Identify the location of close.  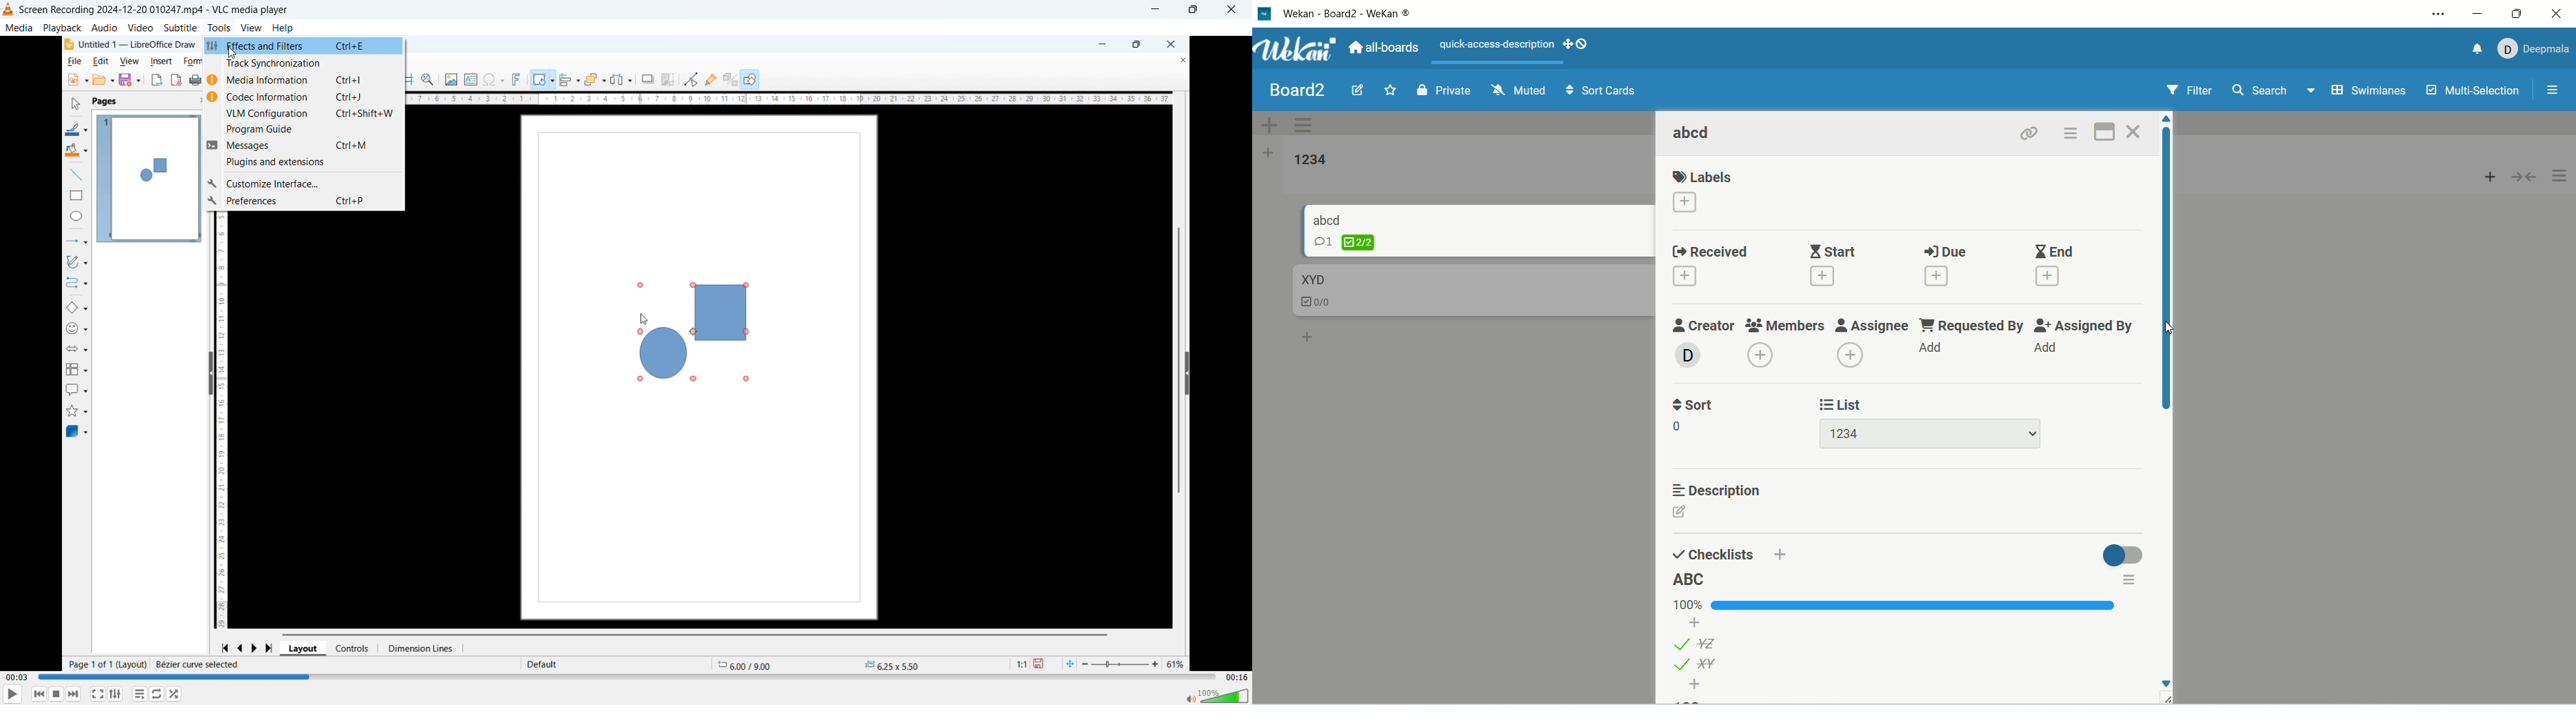
(2550, 15).